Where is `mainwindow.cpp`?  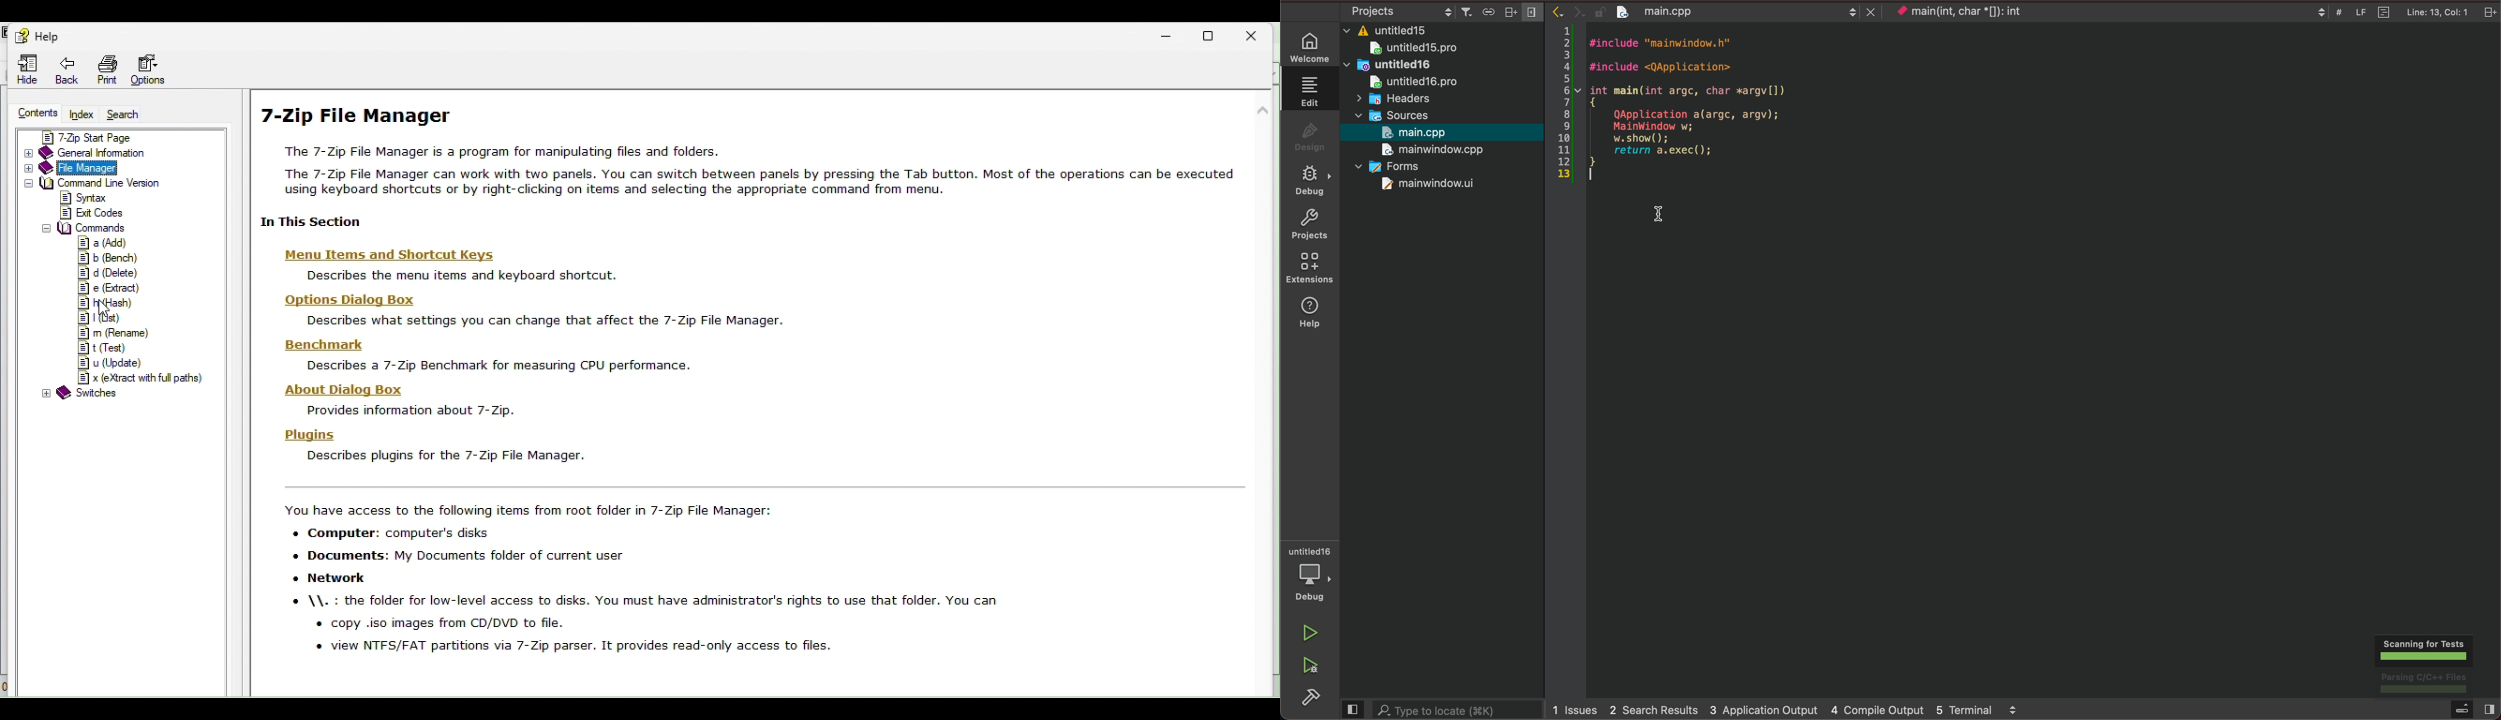
mainwindow.cpp is located at coordinates (1431, 151).